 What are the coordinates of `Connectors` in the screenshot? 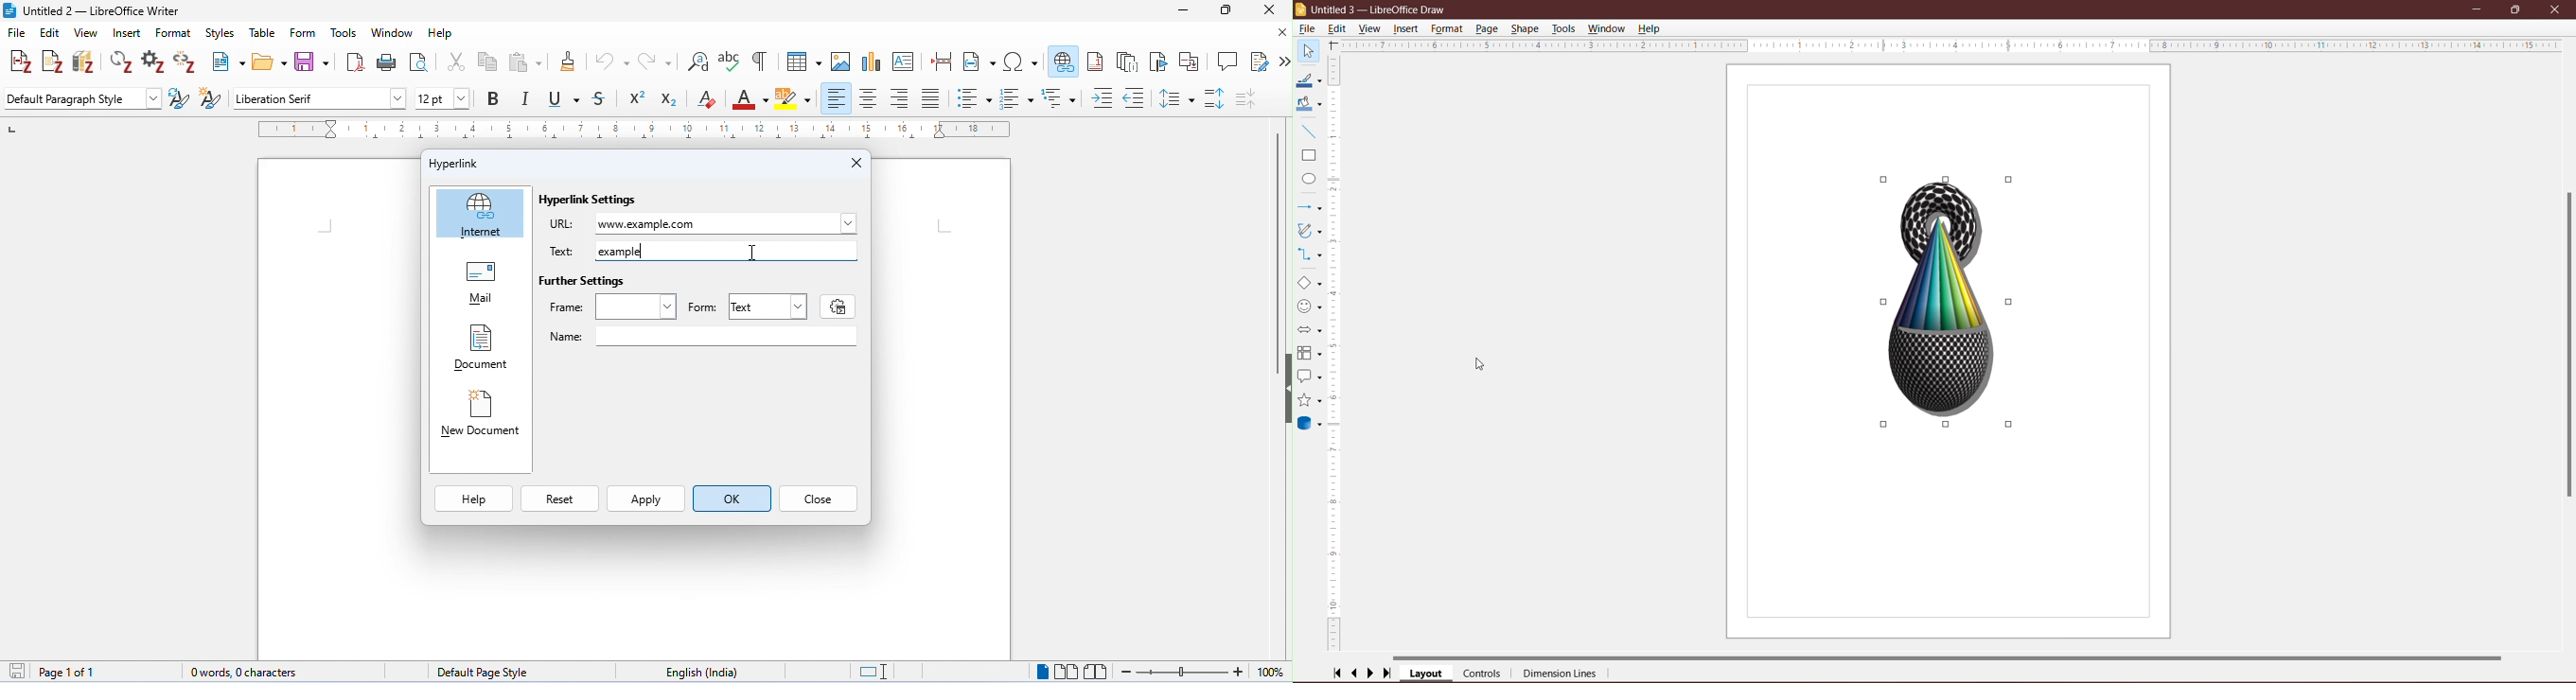 It's located at (1309, 253).